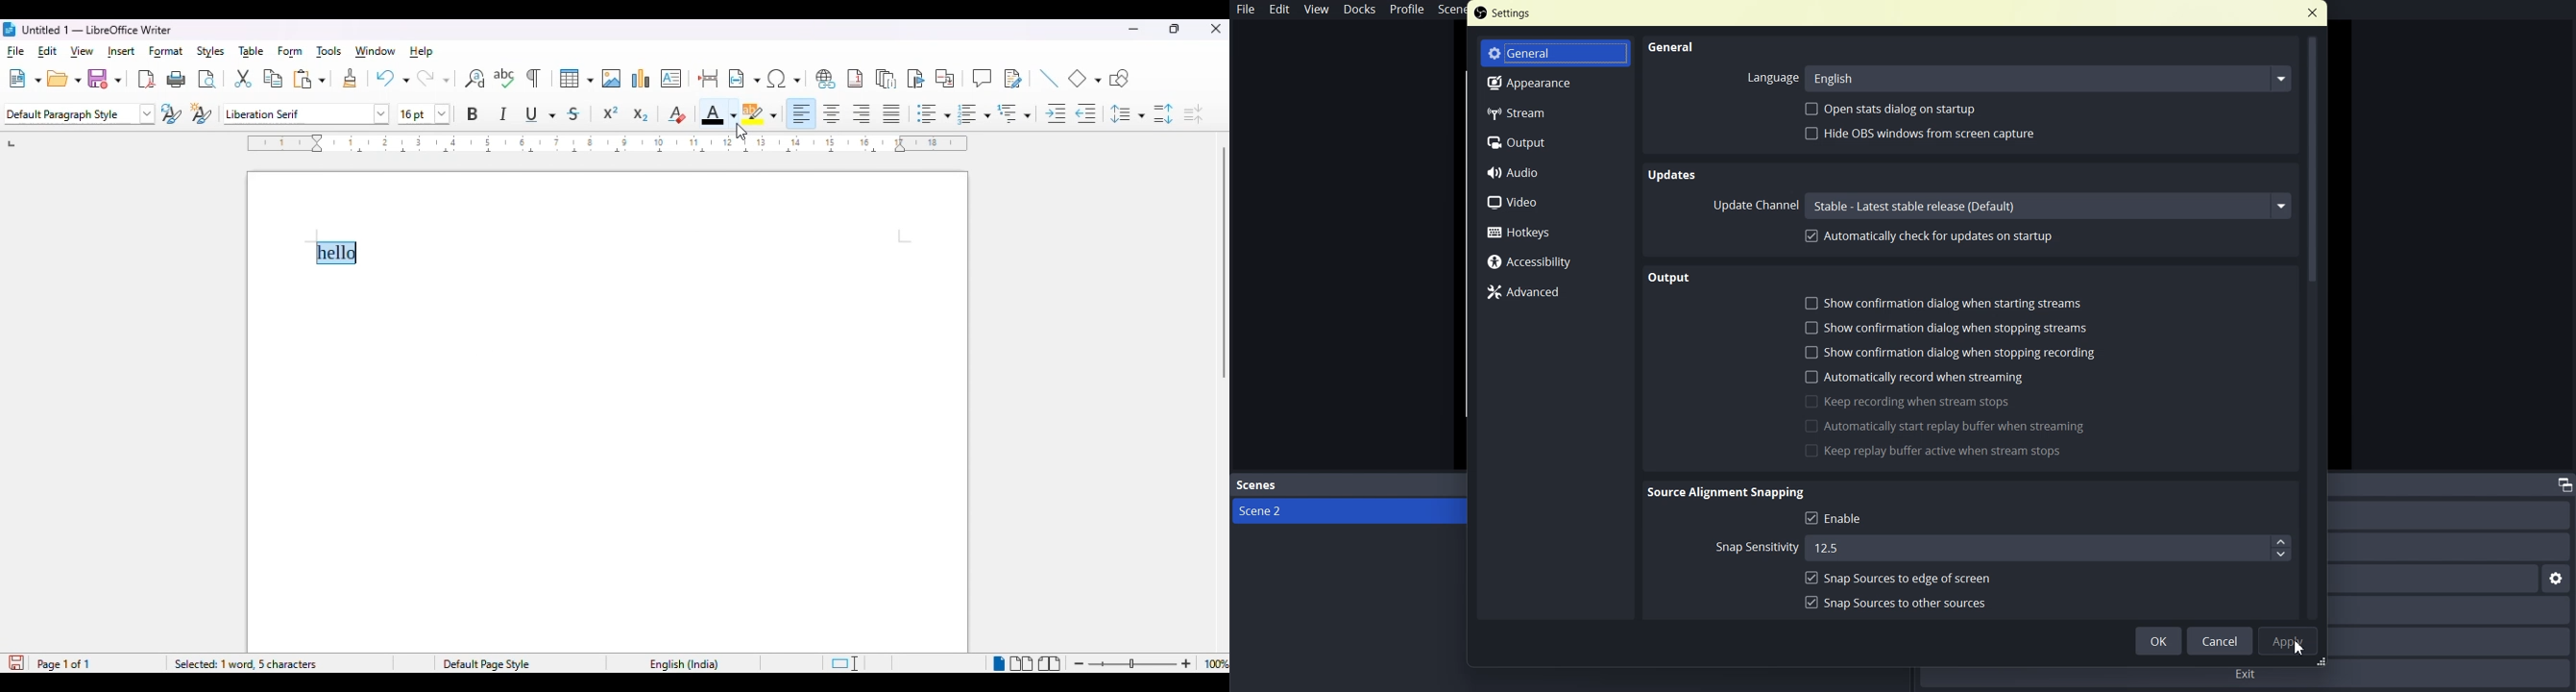  I want to click on increase paragraph spacing, so click(1163, 114).